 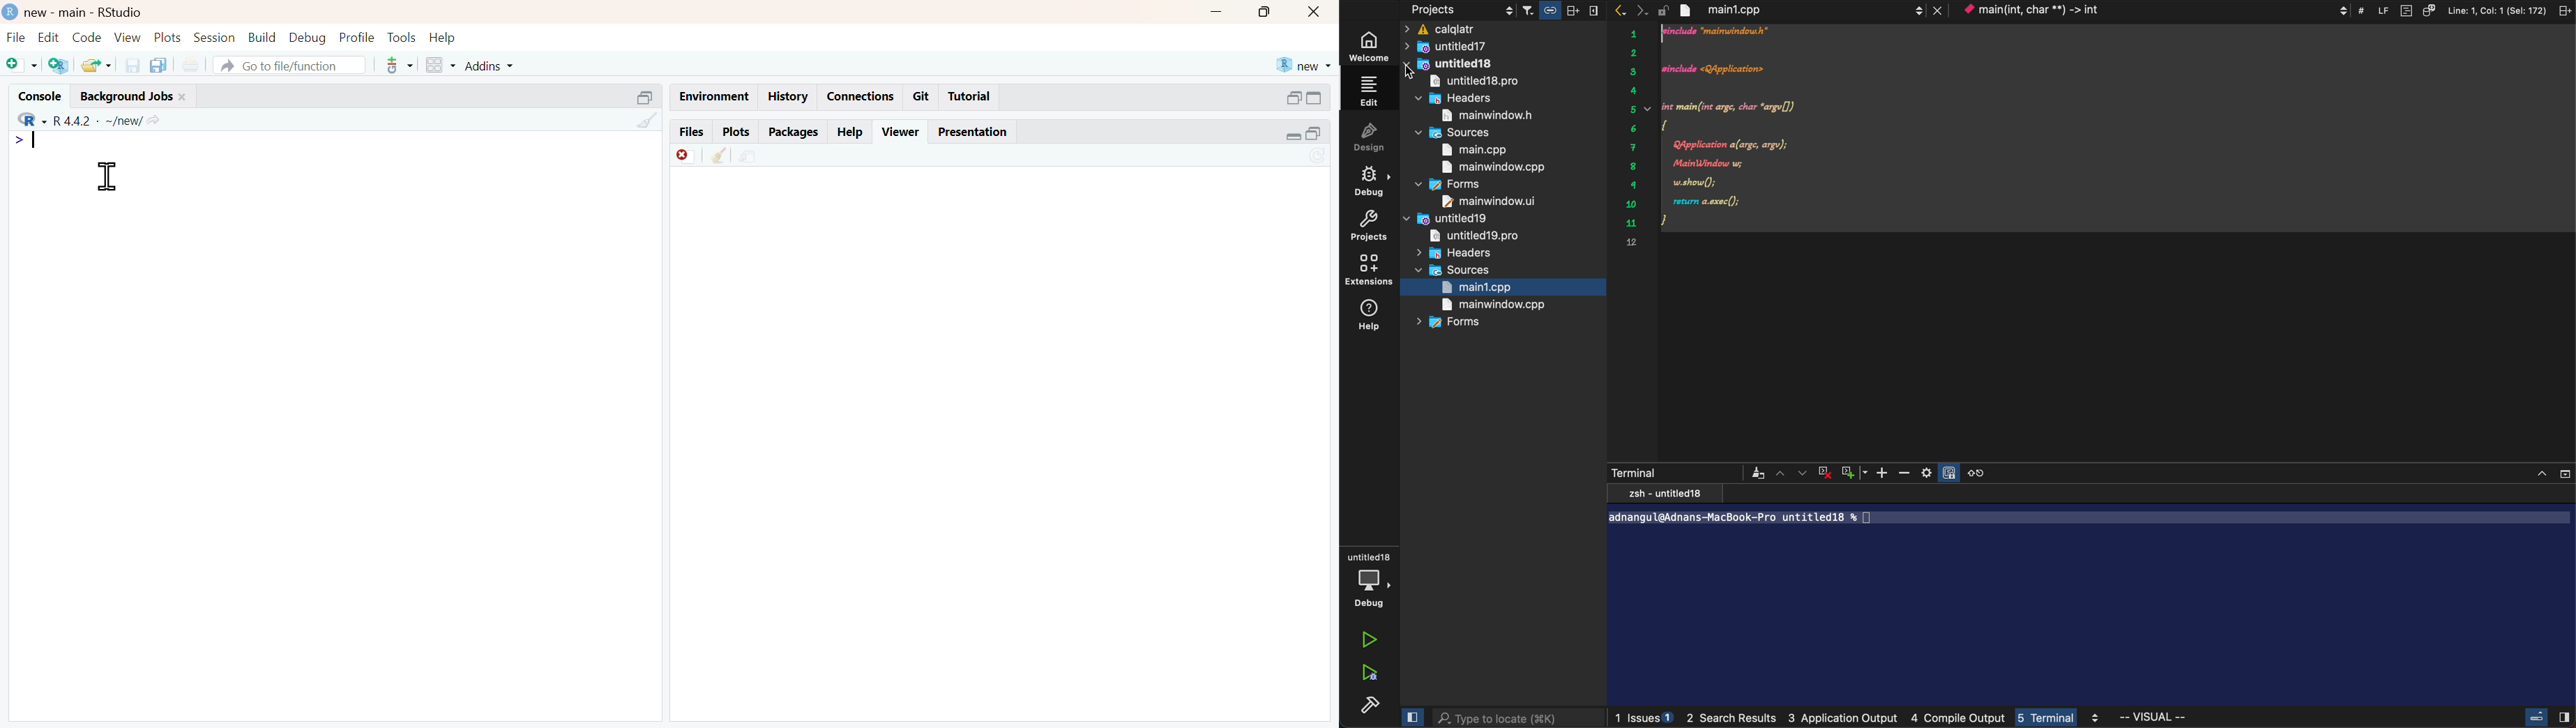 I want to click on discard, so click(x=688, y=156).